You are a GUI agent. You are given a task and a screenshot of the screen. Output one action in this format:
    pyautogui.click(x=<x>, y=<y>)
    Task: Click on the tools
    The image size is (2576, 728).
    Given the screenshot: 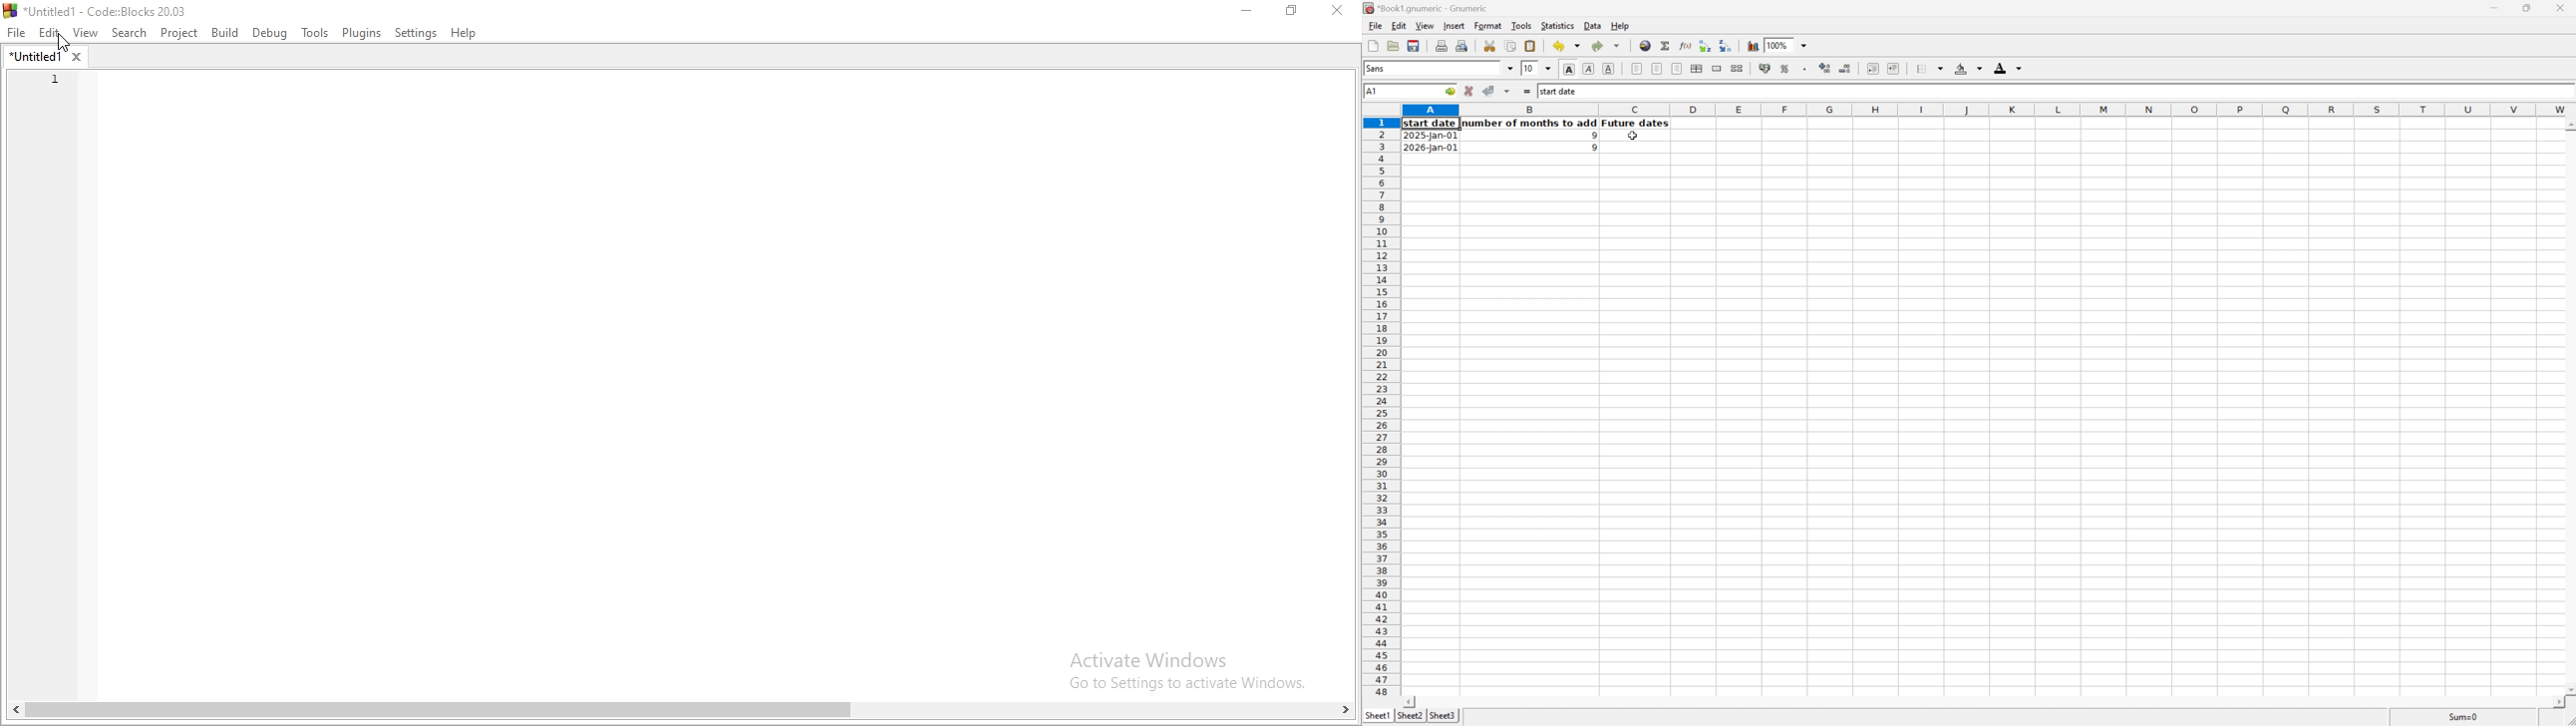 What is the action you would take?
    pyautogui.click(x=316, y=32)
    